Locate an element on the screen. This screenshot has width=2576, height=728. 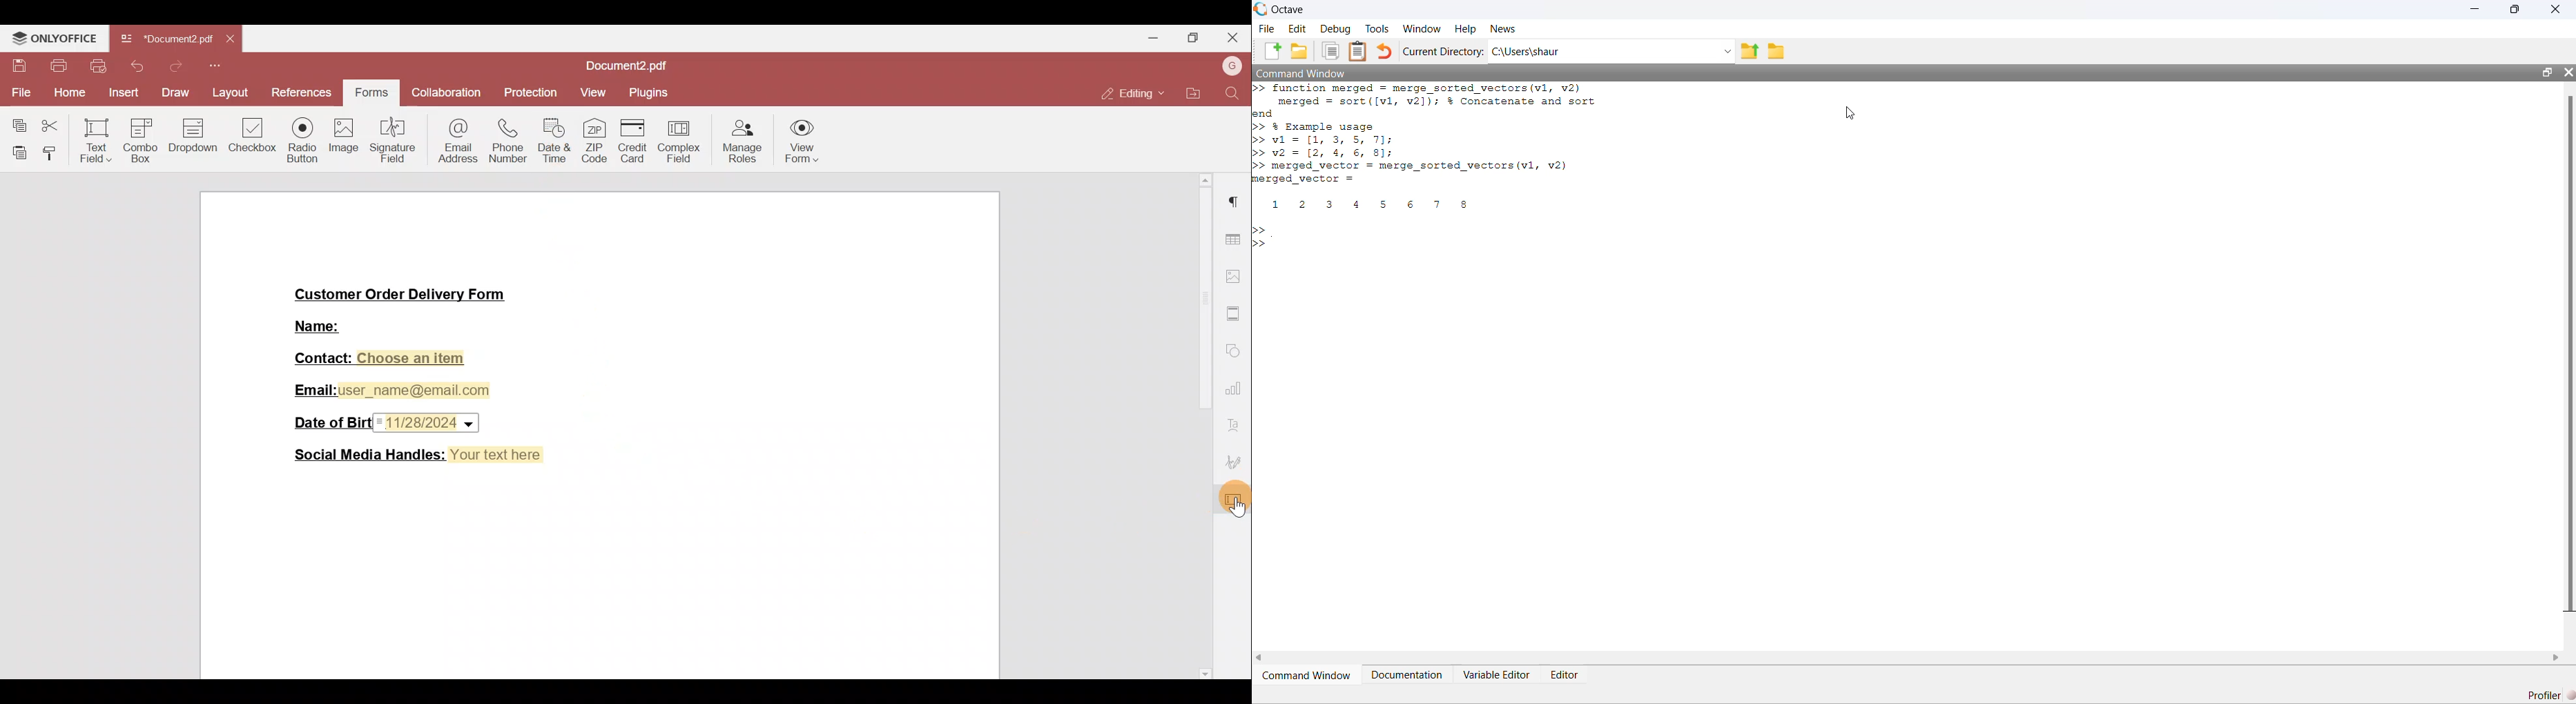
Protection is located at coordinates (535, 93).